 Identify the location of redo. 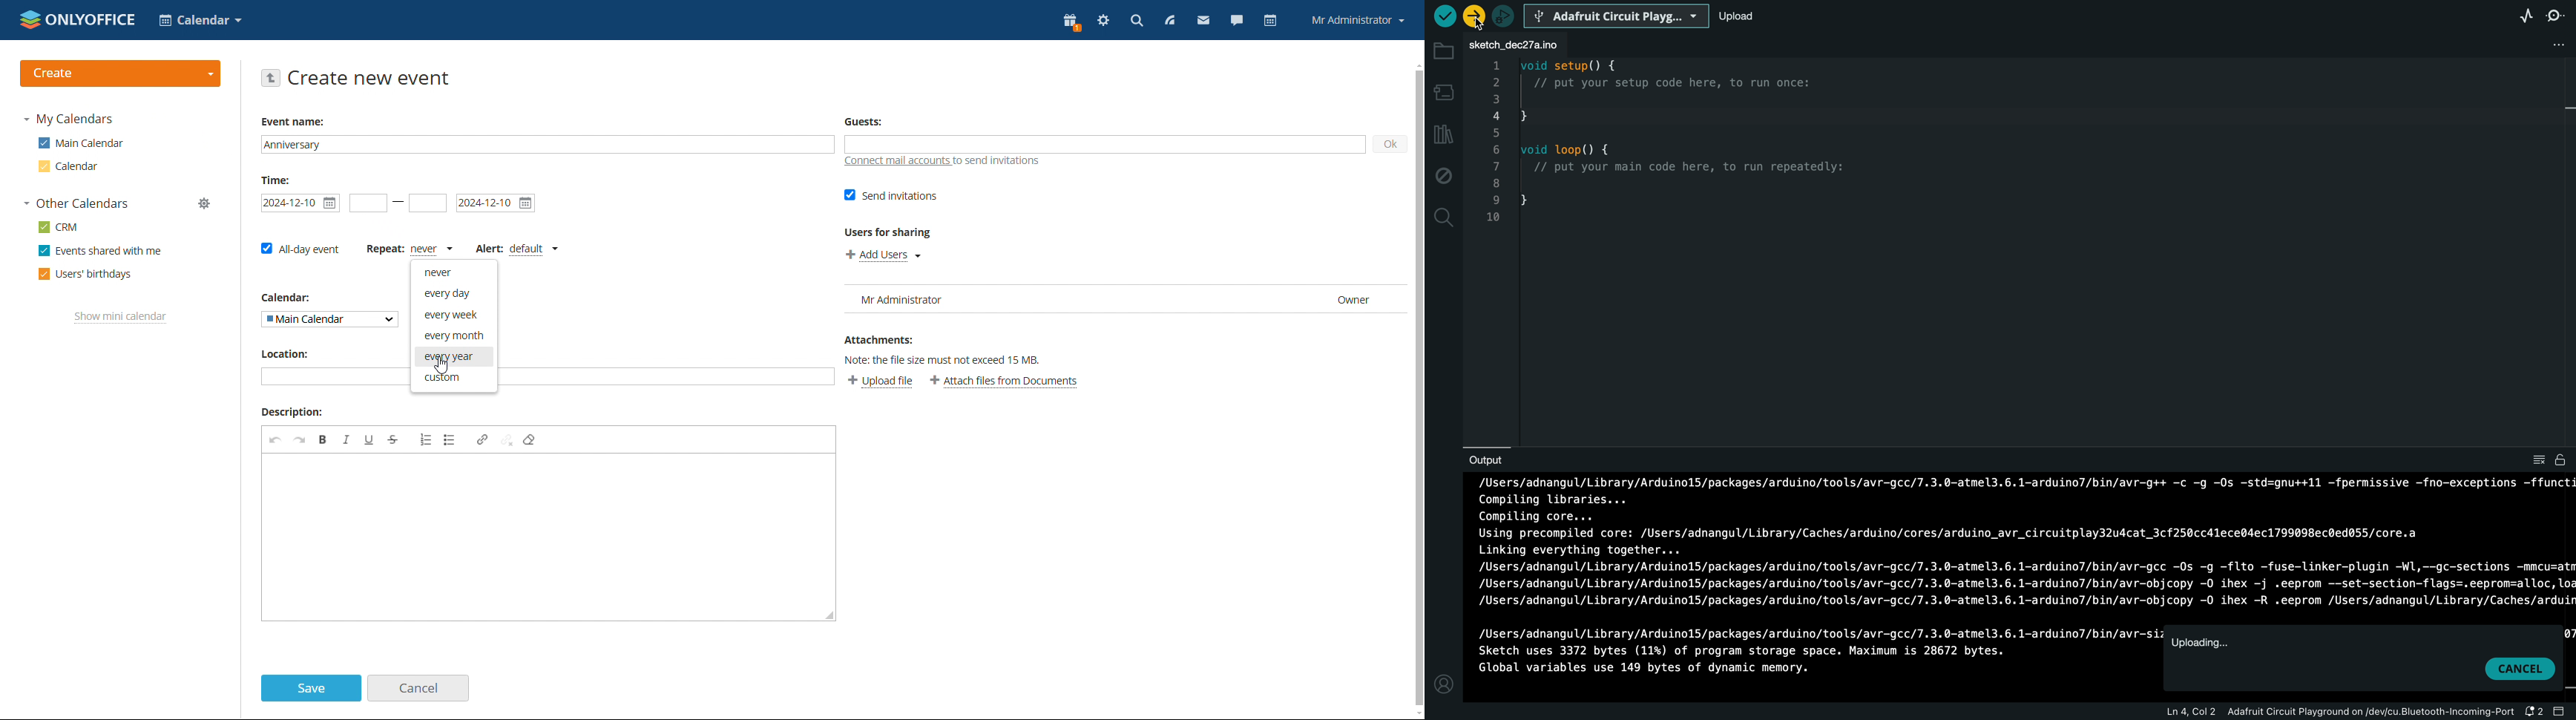
(300, 439).